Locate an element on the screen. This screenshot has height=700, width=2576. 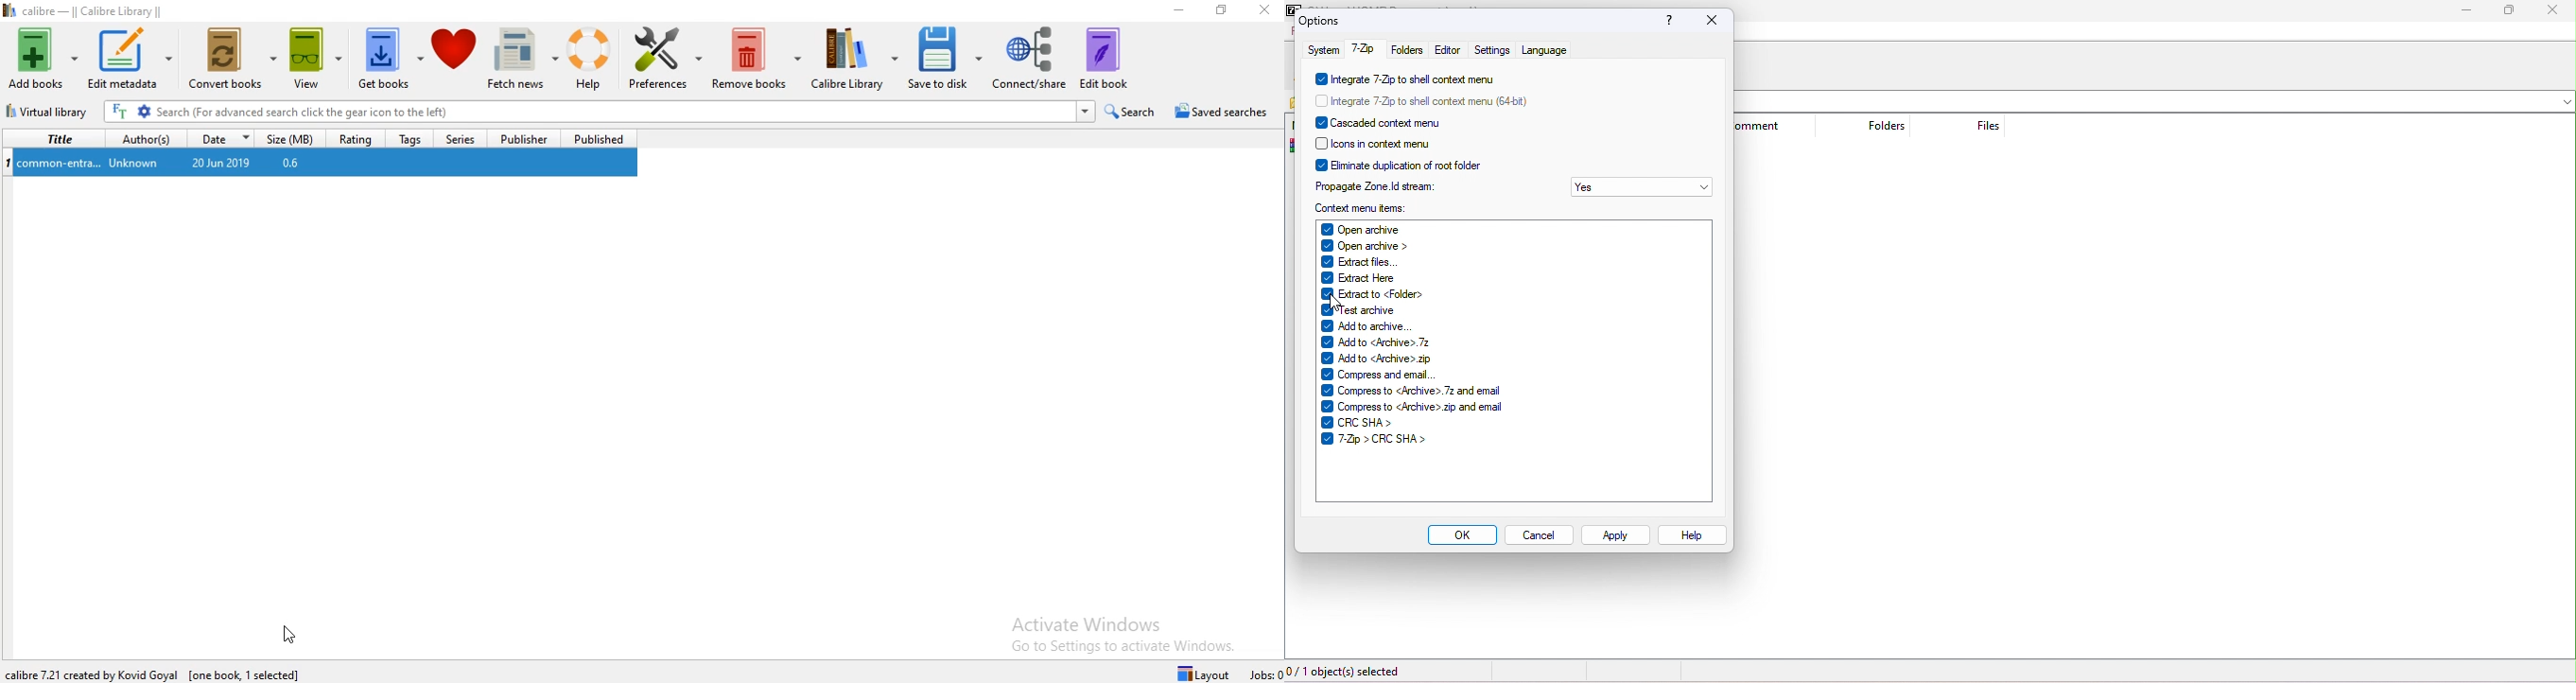
close is located at coordinates (1708, 20).